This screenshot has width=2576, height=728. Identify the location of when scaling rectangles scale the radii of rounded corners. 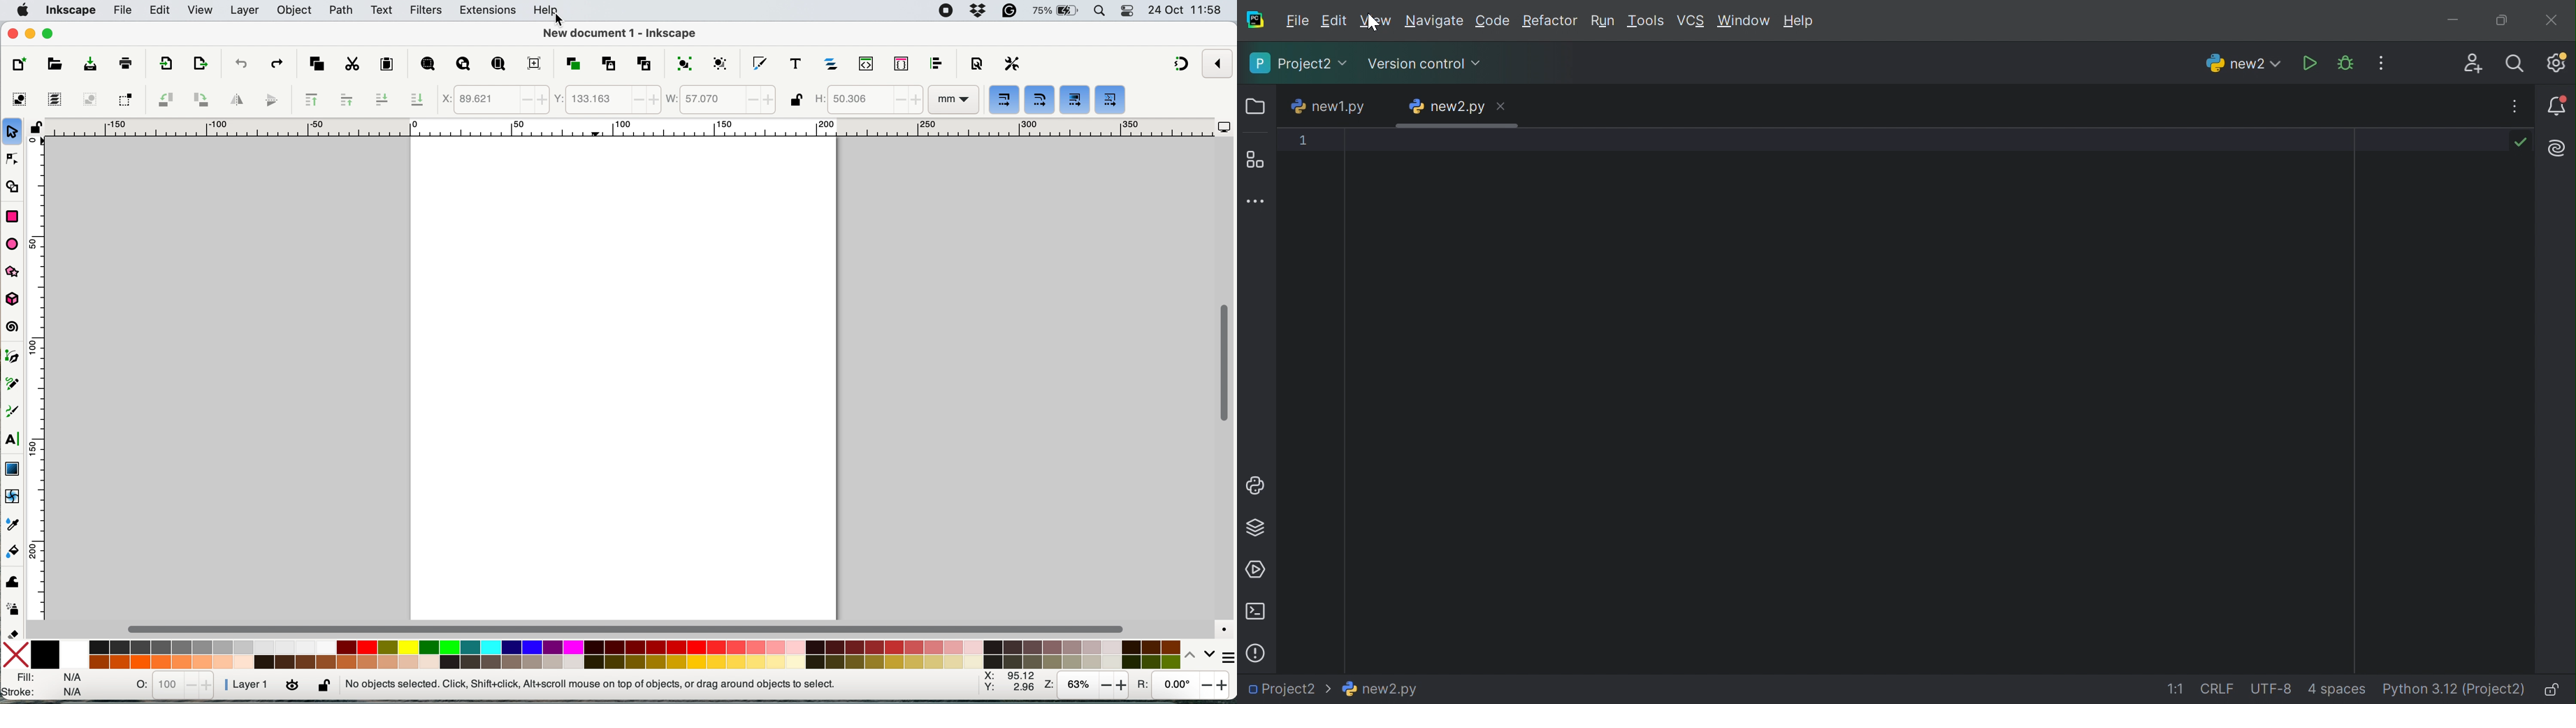
(1040, 100).